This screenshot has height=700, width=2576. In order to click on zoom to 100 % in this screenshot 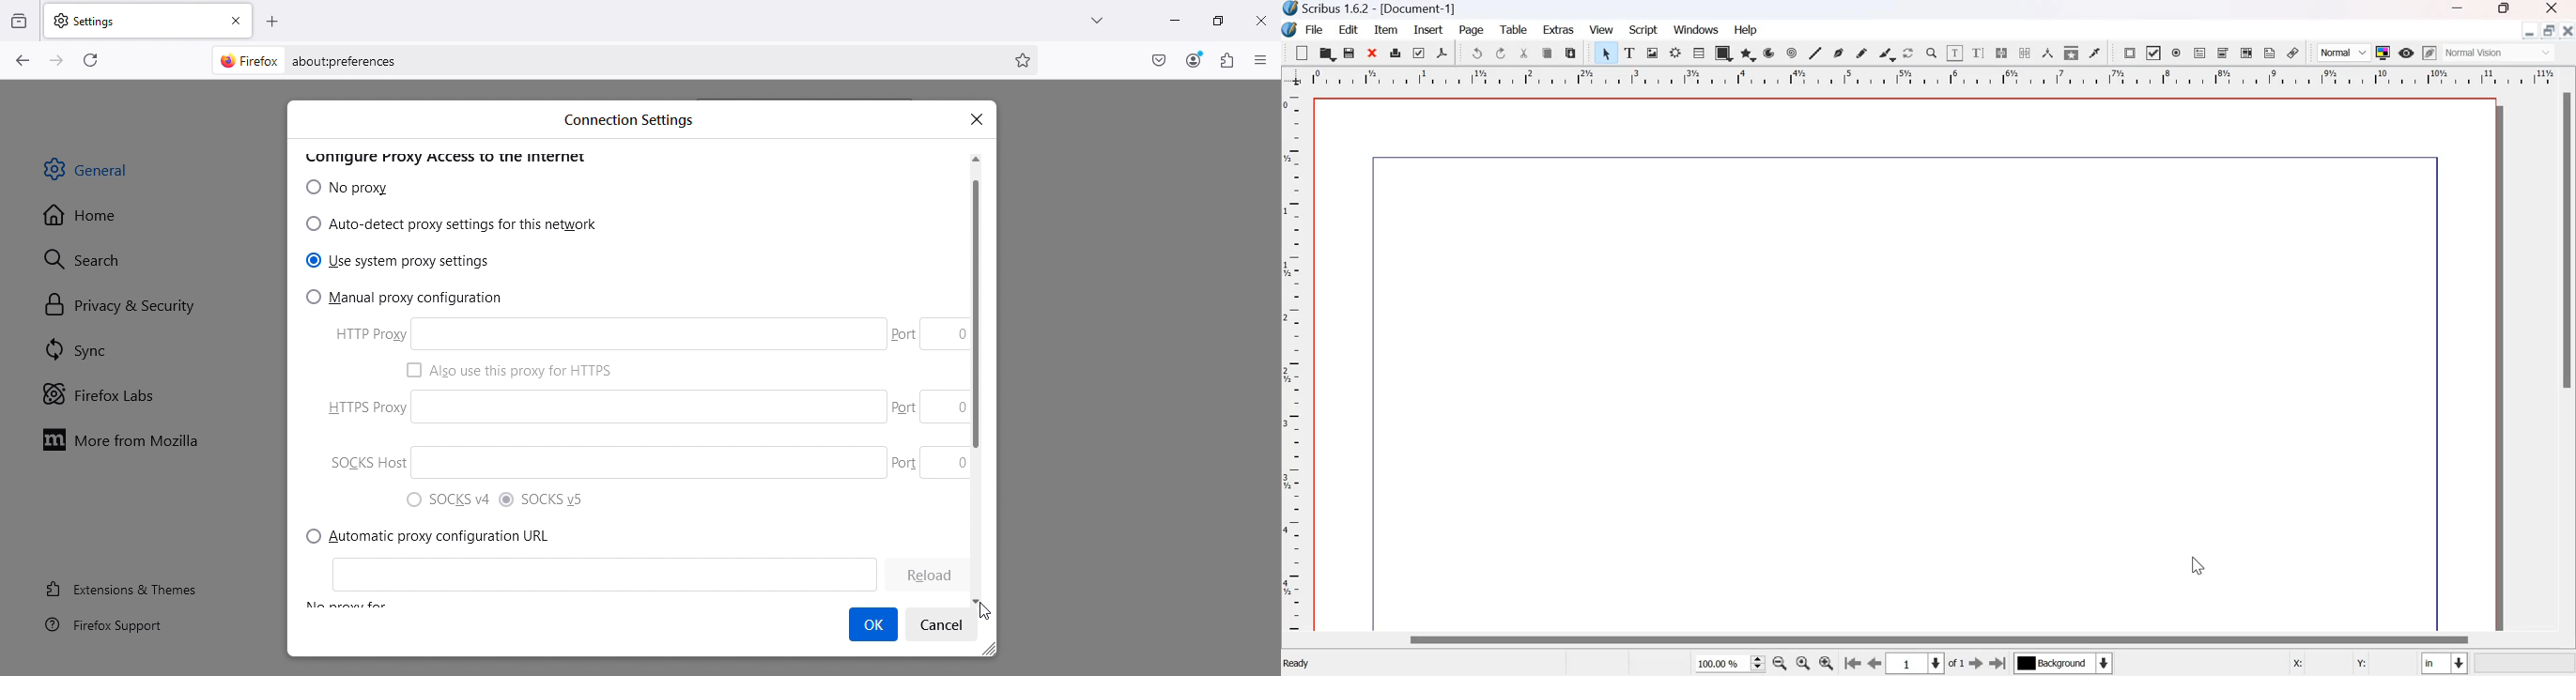, I will do `click(1804, 664)`.